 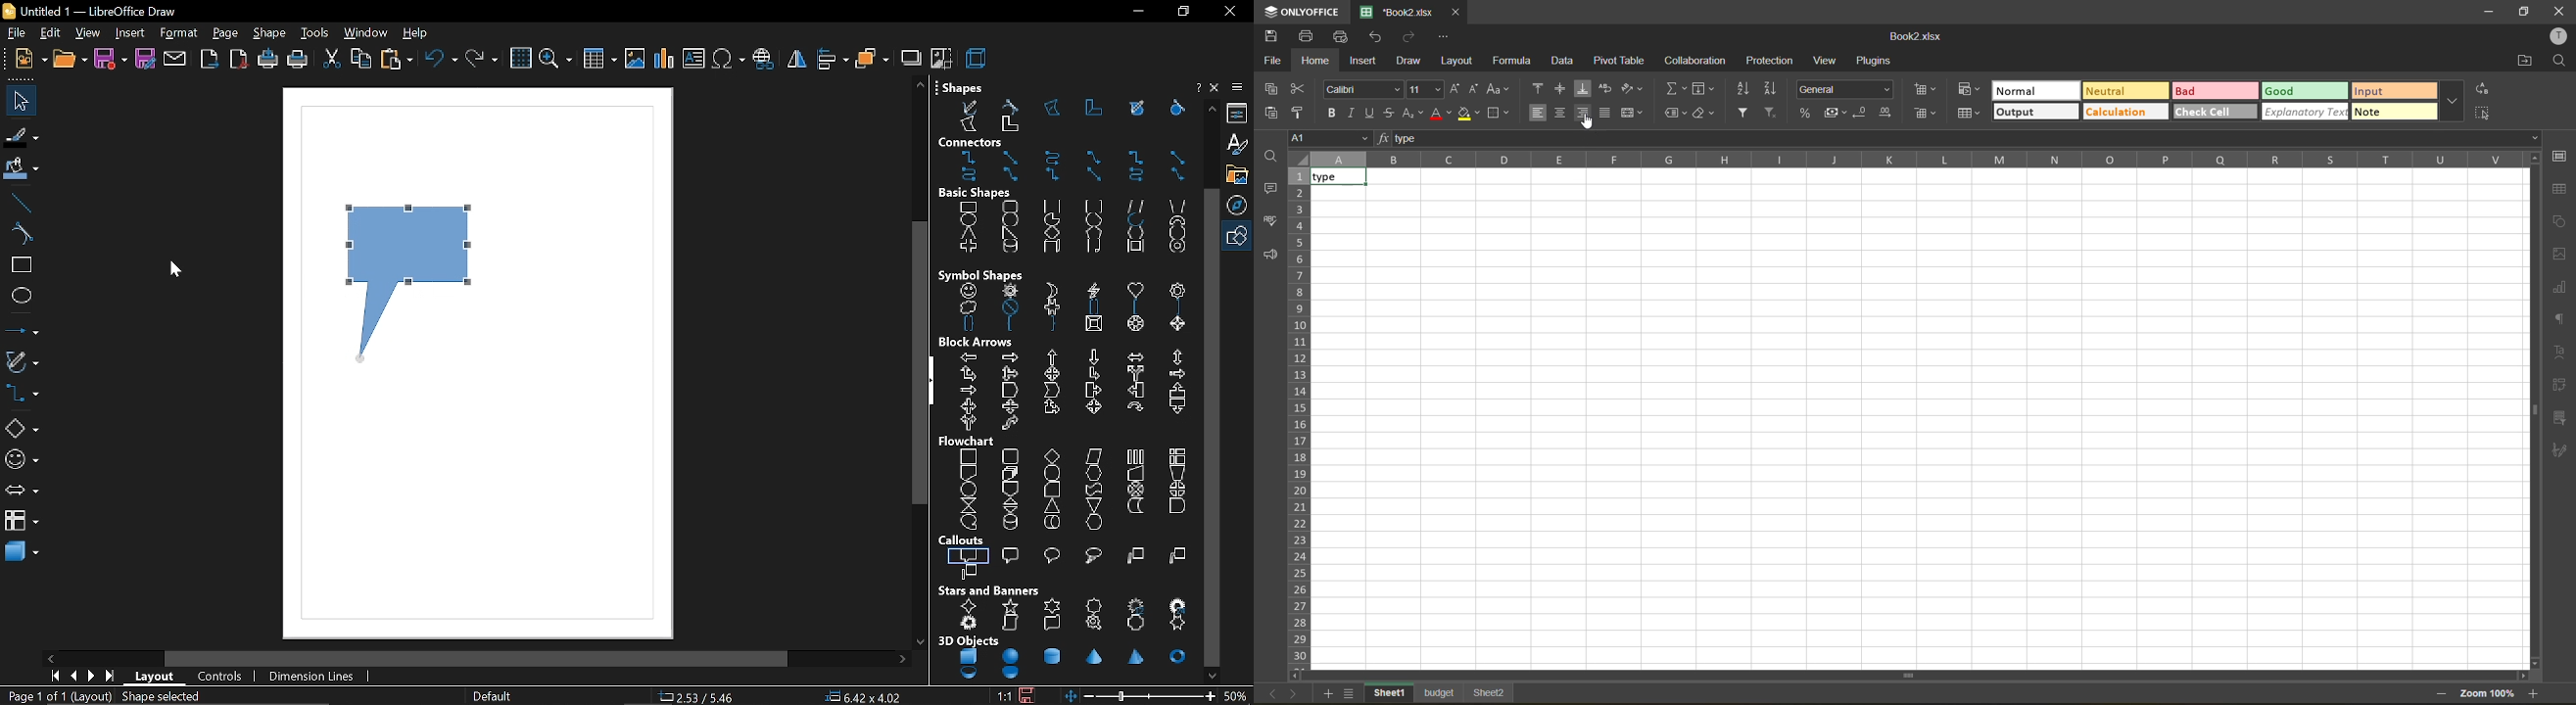 I want to click on 24 point star, so click(x=1178, y=604).